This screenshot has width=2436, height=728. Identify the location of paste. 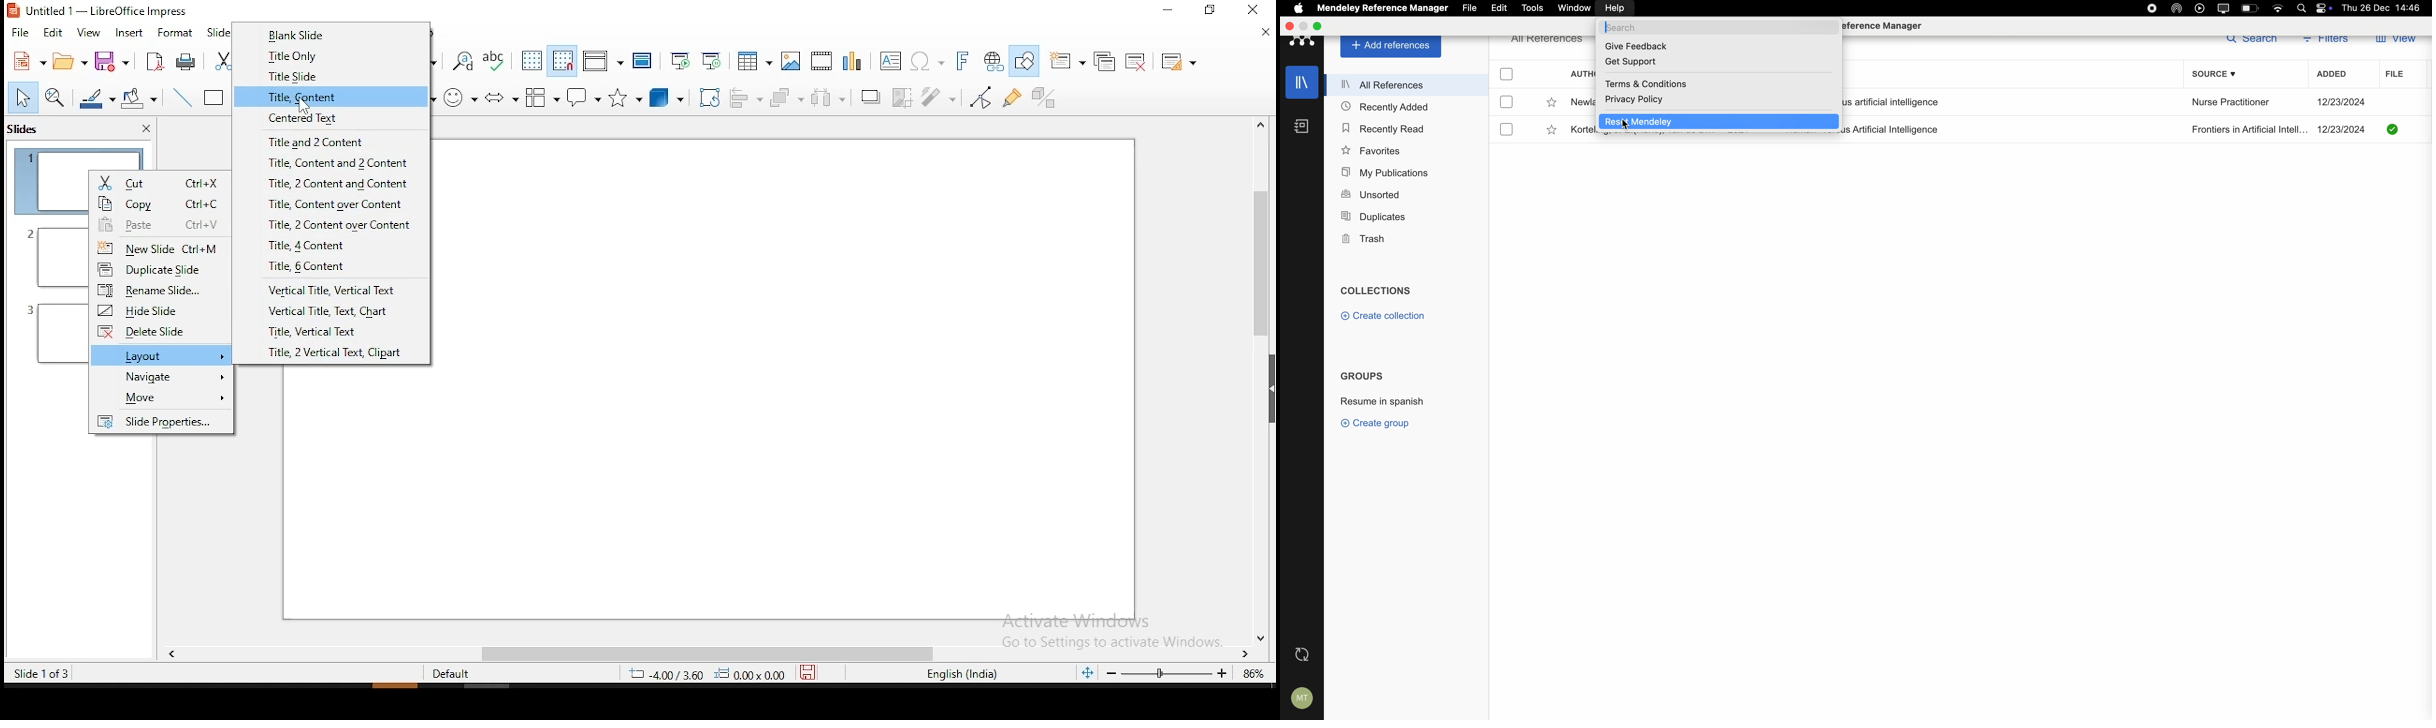
(160, 224).